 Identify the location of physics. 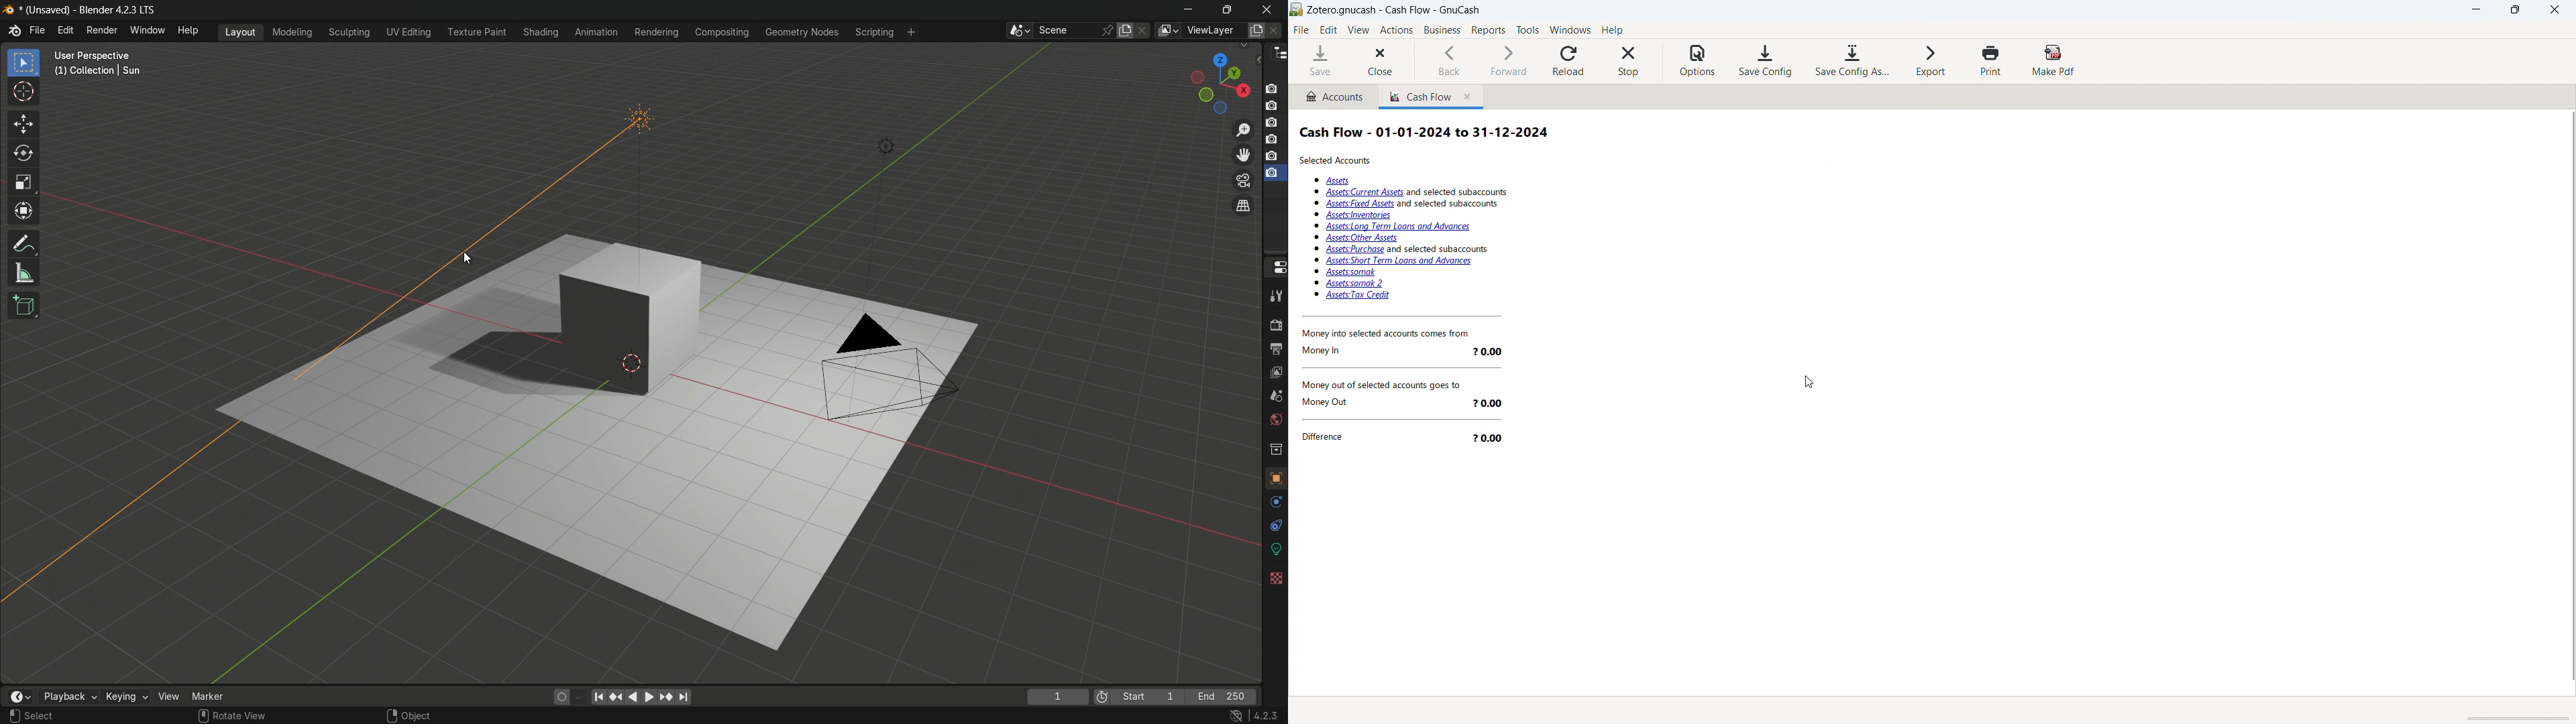
(1276, 502).